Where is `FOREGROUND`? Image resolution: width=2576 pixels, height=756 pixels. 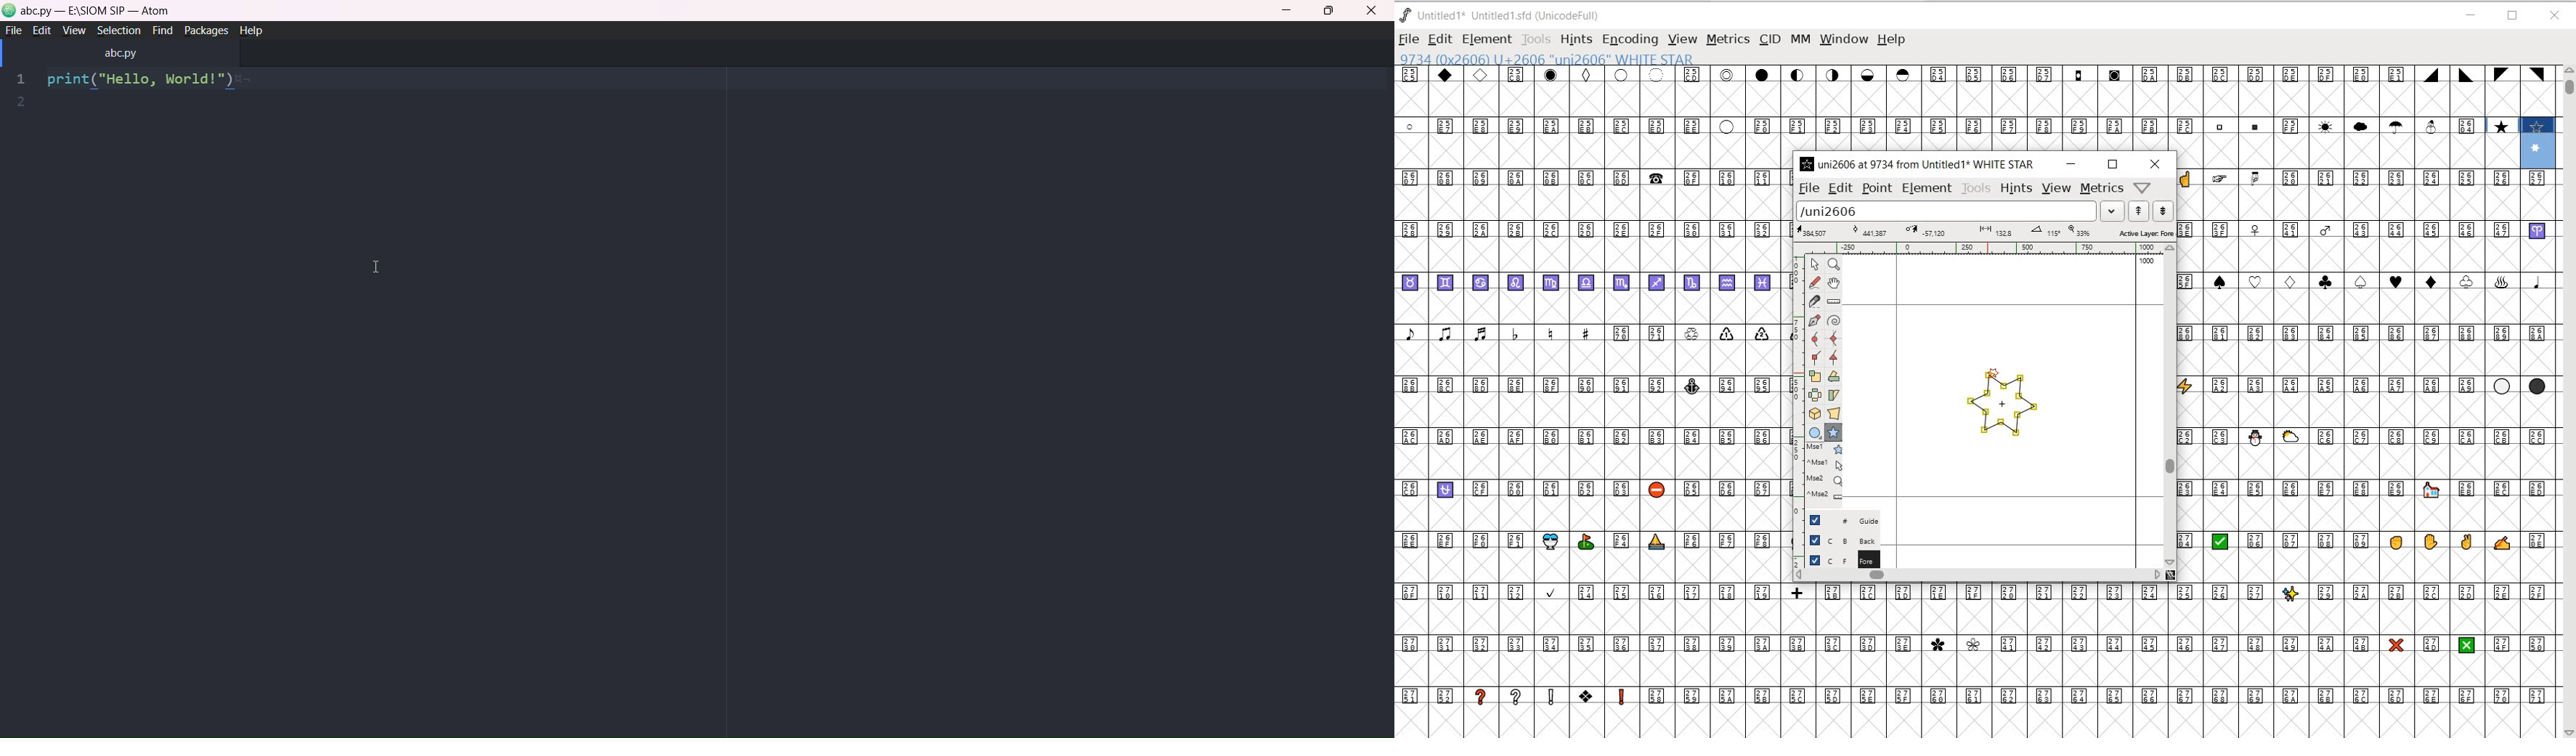
FOREGROUND is located at coordinates (1836, 560).